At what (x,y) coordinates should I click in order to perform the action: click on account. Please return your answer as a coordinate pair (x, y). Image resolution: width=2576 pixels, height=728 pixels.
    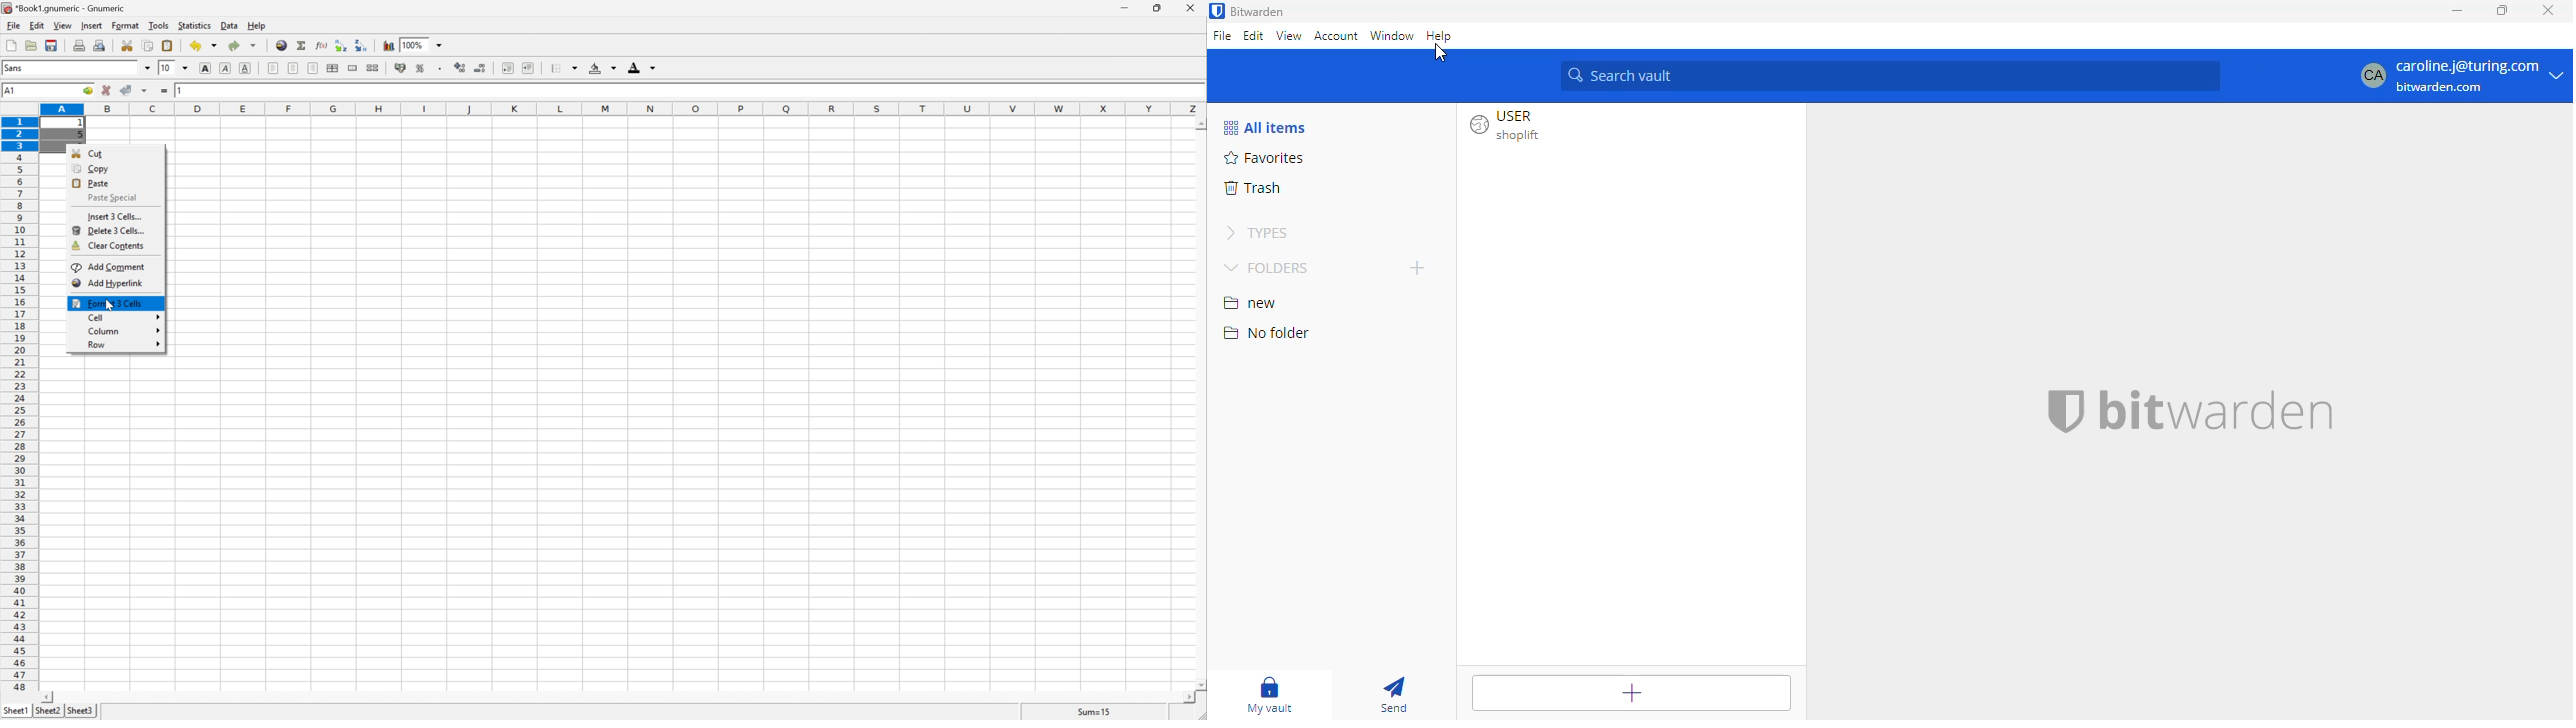
    Looking at the image, I should click on (1336, 37).